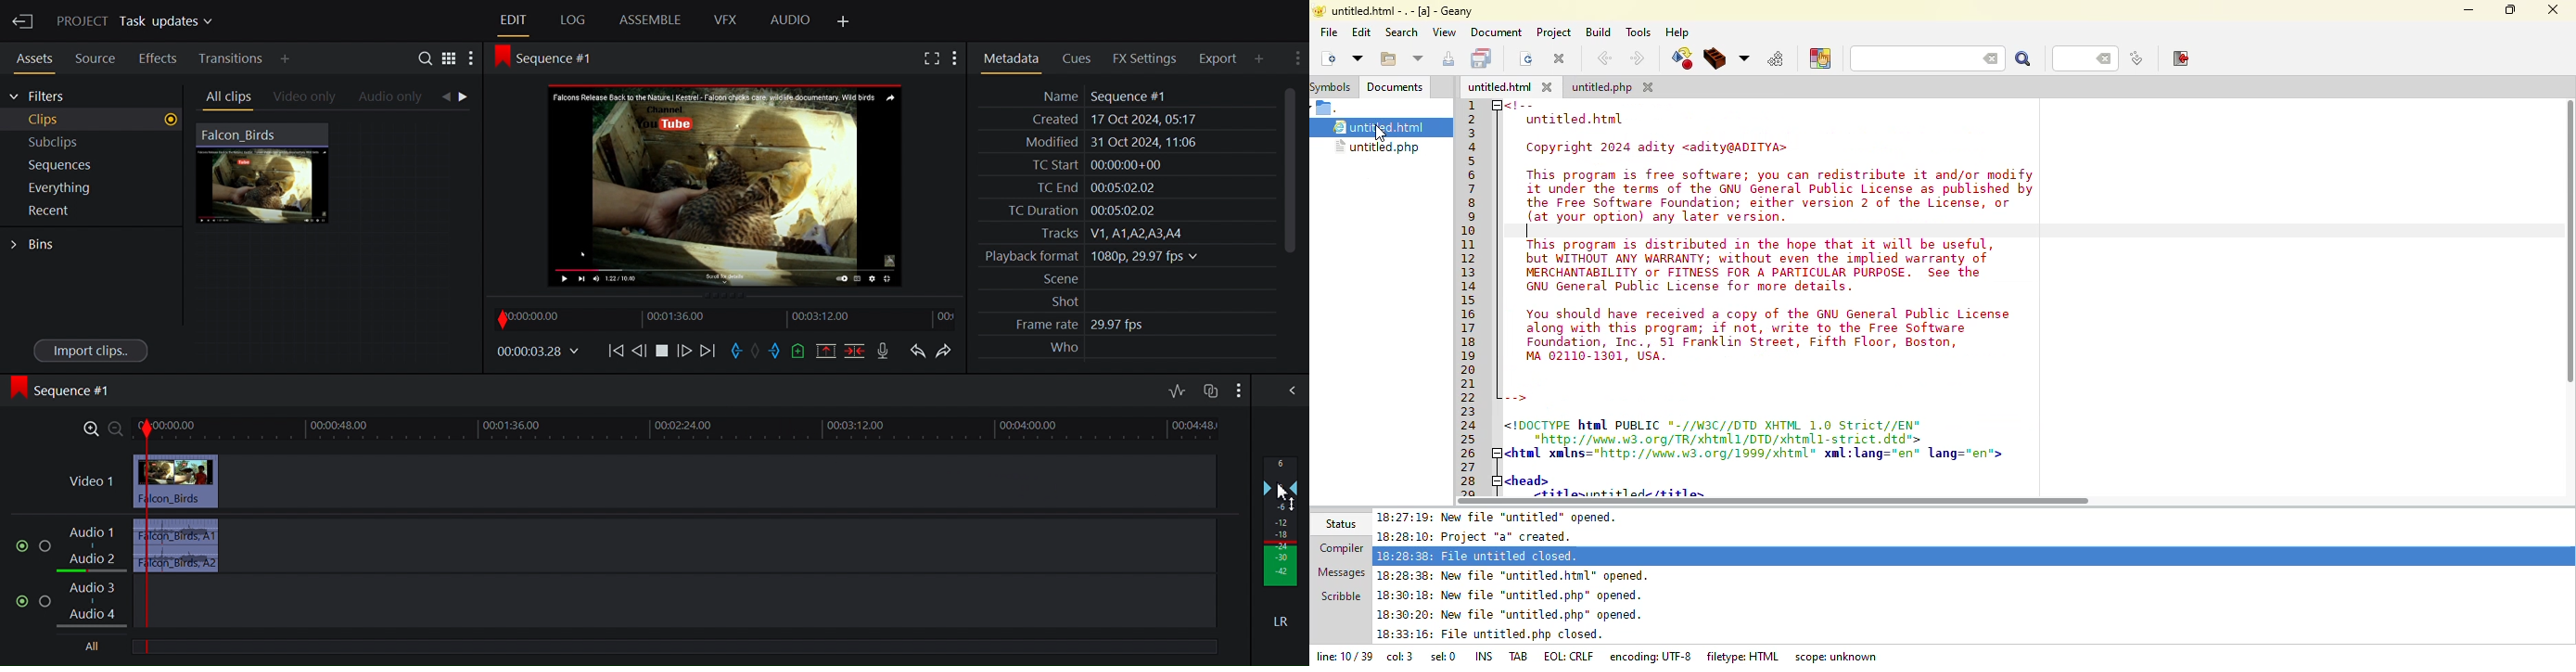  What do you see at coordinates (1143, 58) in the screenshot?
I see `FX Settings` at bounding box center [1143, 58].